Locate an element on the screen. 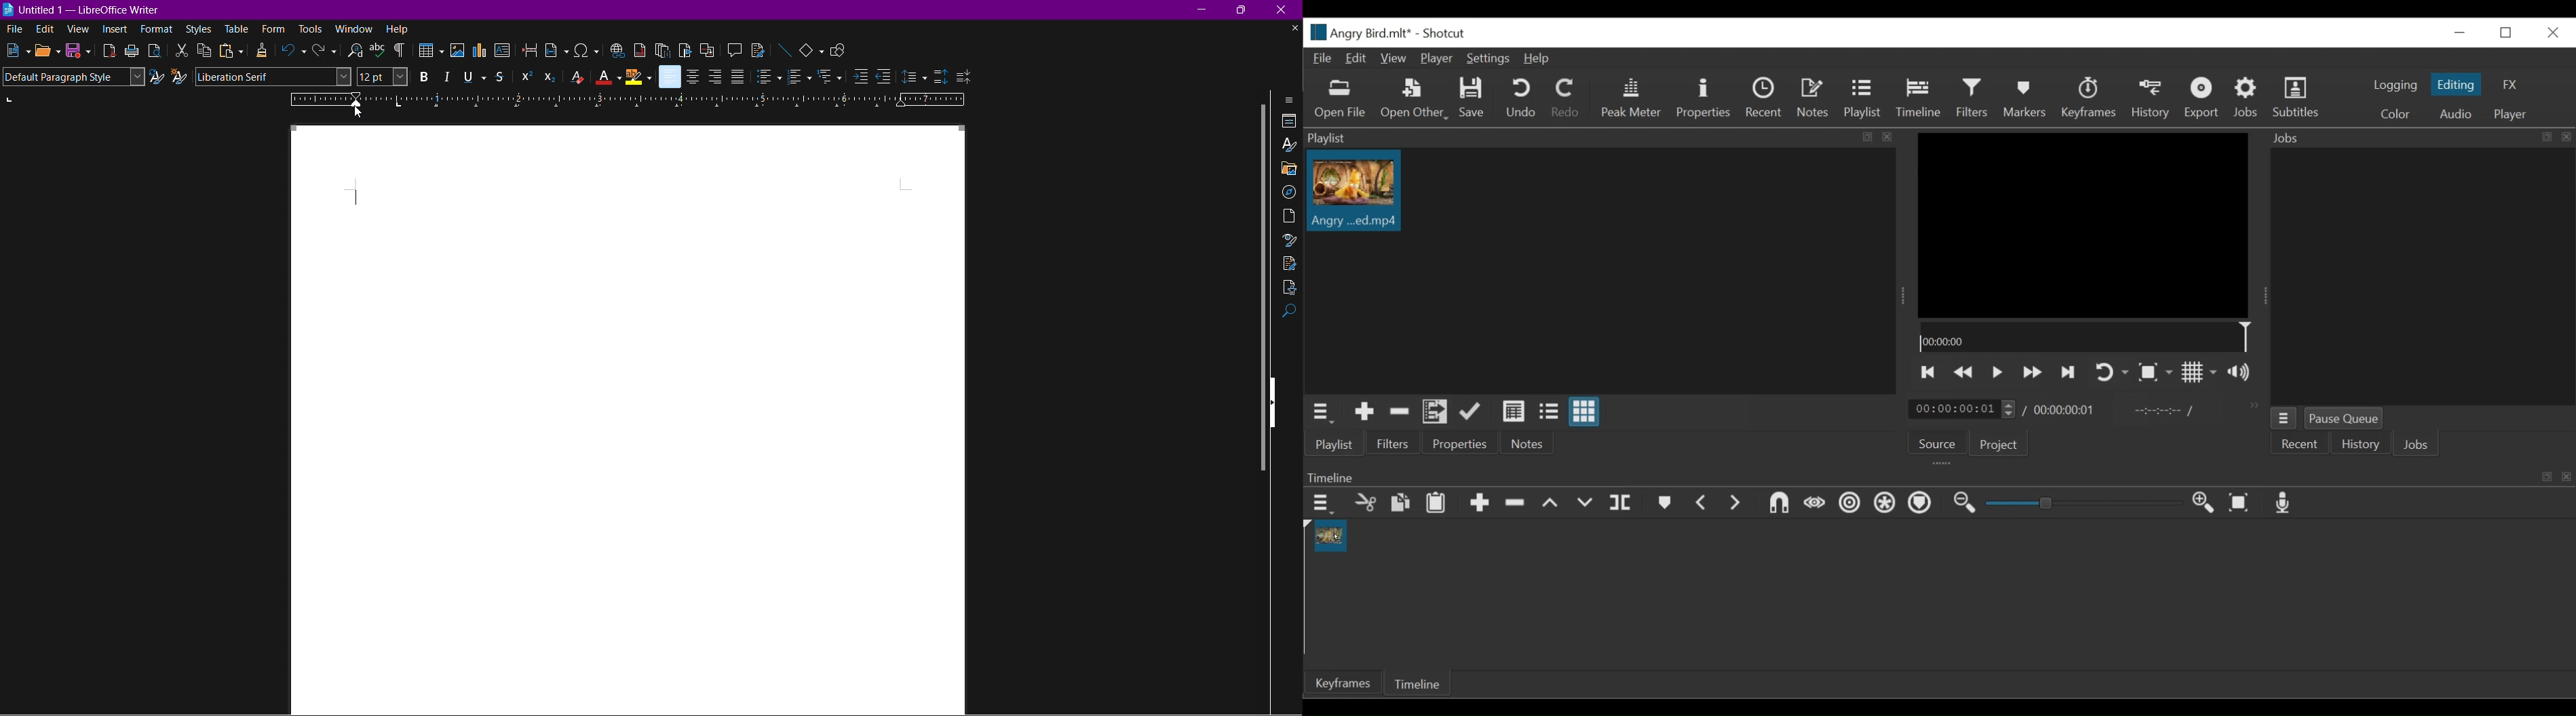 This screenshot has height=728, width=2576. Sidebar properties is located at coordinates (1290, 99).